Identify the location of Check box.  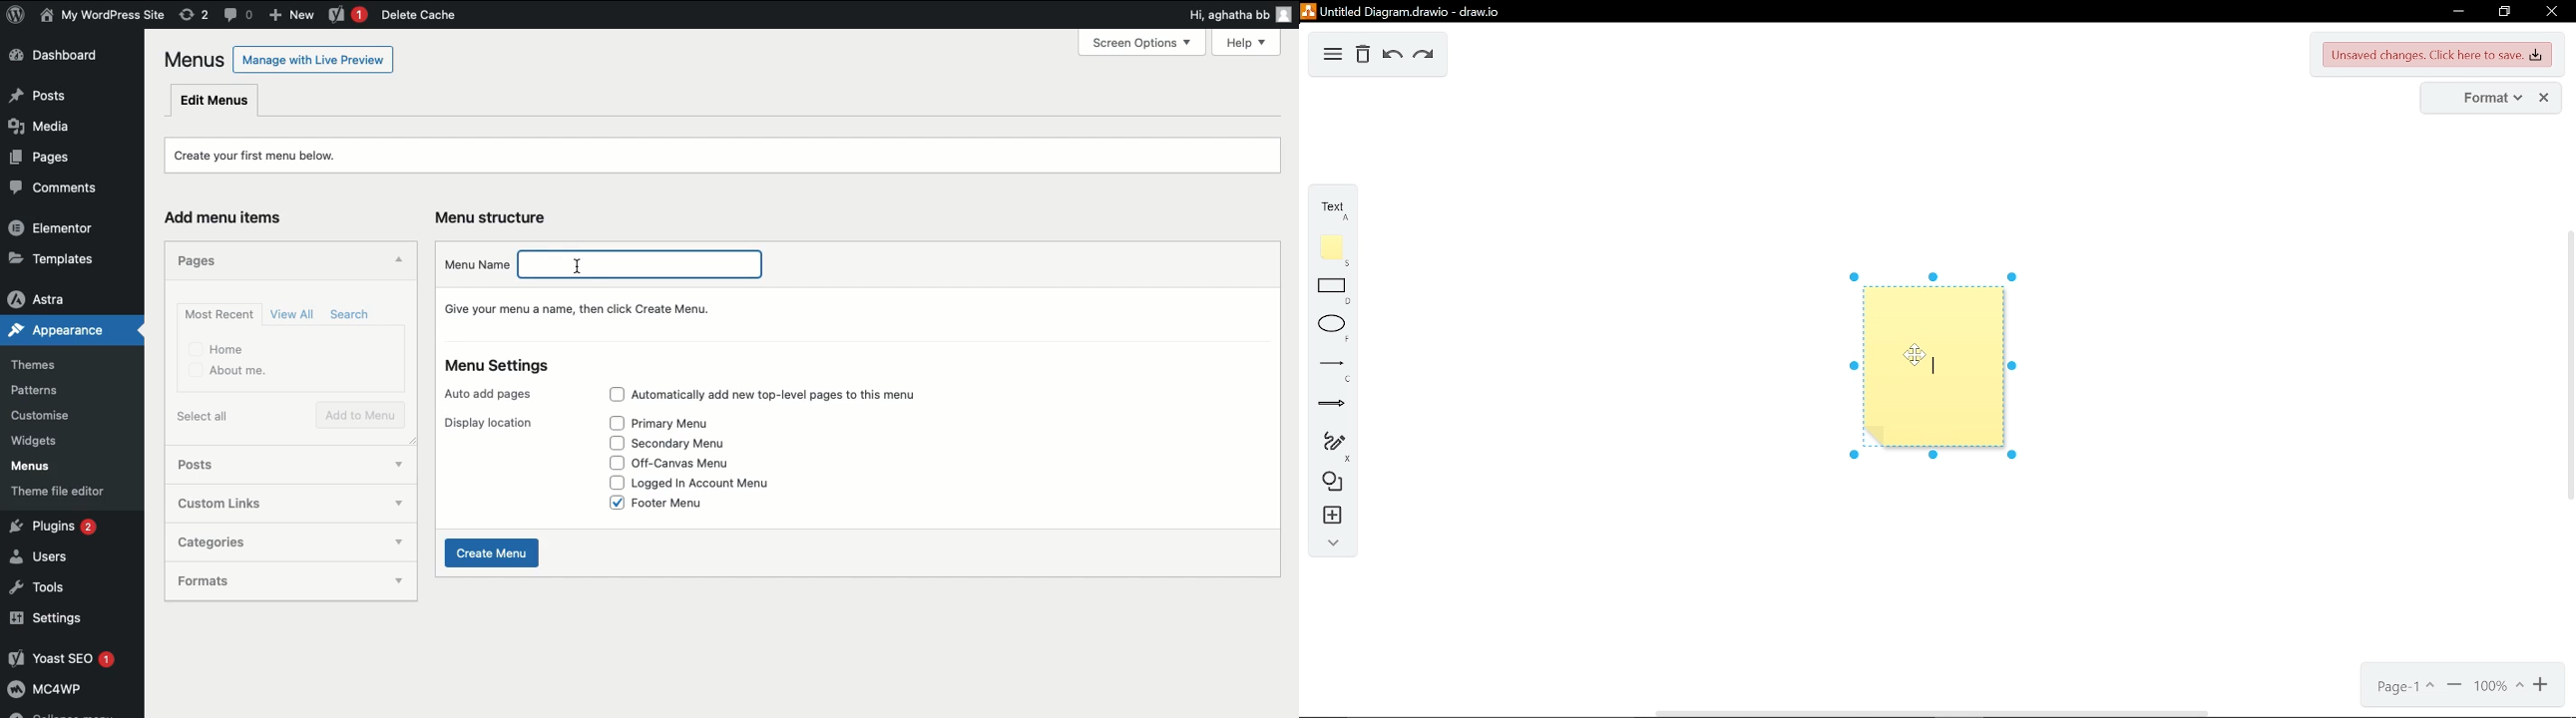
(615, 395).